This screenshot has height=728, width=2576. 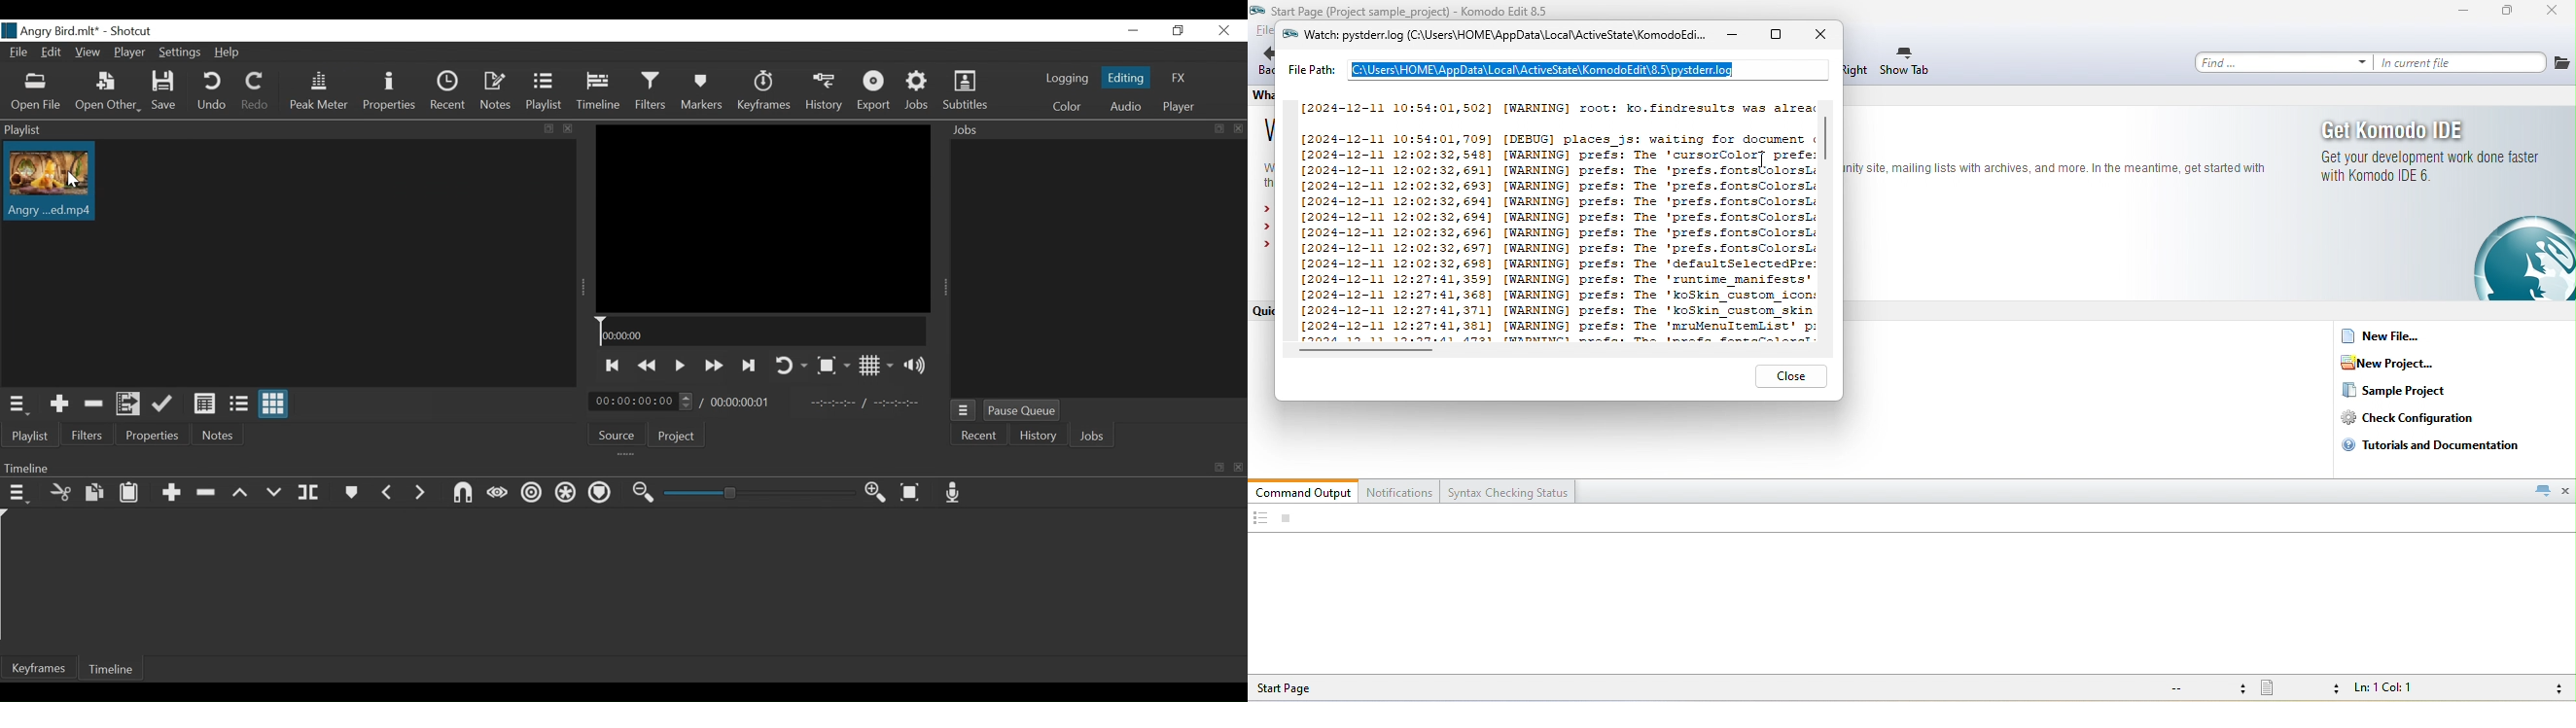 What do you see at coordinates (1177, 31) in the screenshot?
I see `Restore` at bounding box center [1177, 31].